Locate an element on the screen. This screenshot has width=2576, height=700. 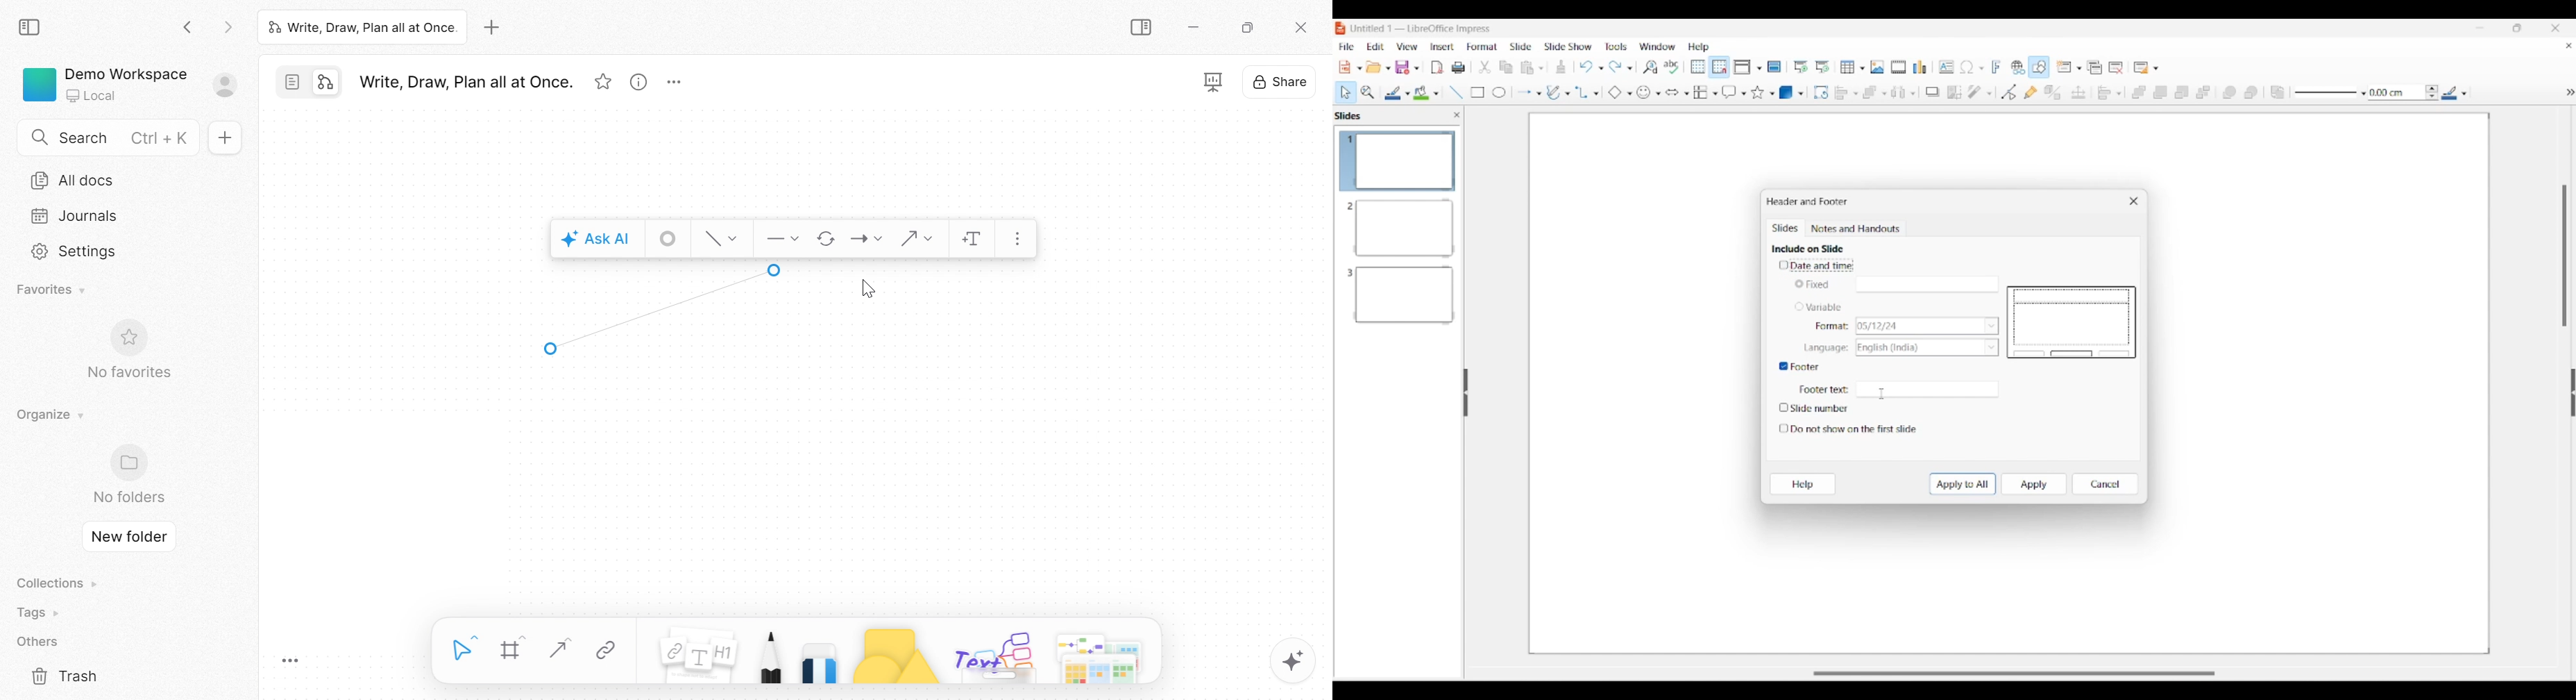
Toggle for slide number is located at coordinates (1818, 408).